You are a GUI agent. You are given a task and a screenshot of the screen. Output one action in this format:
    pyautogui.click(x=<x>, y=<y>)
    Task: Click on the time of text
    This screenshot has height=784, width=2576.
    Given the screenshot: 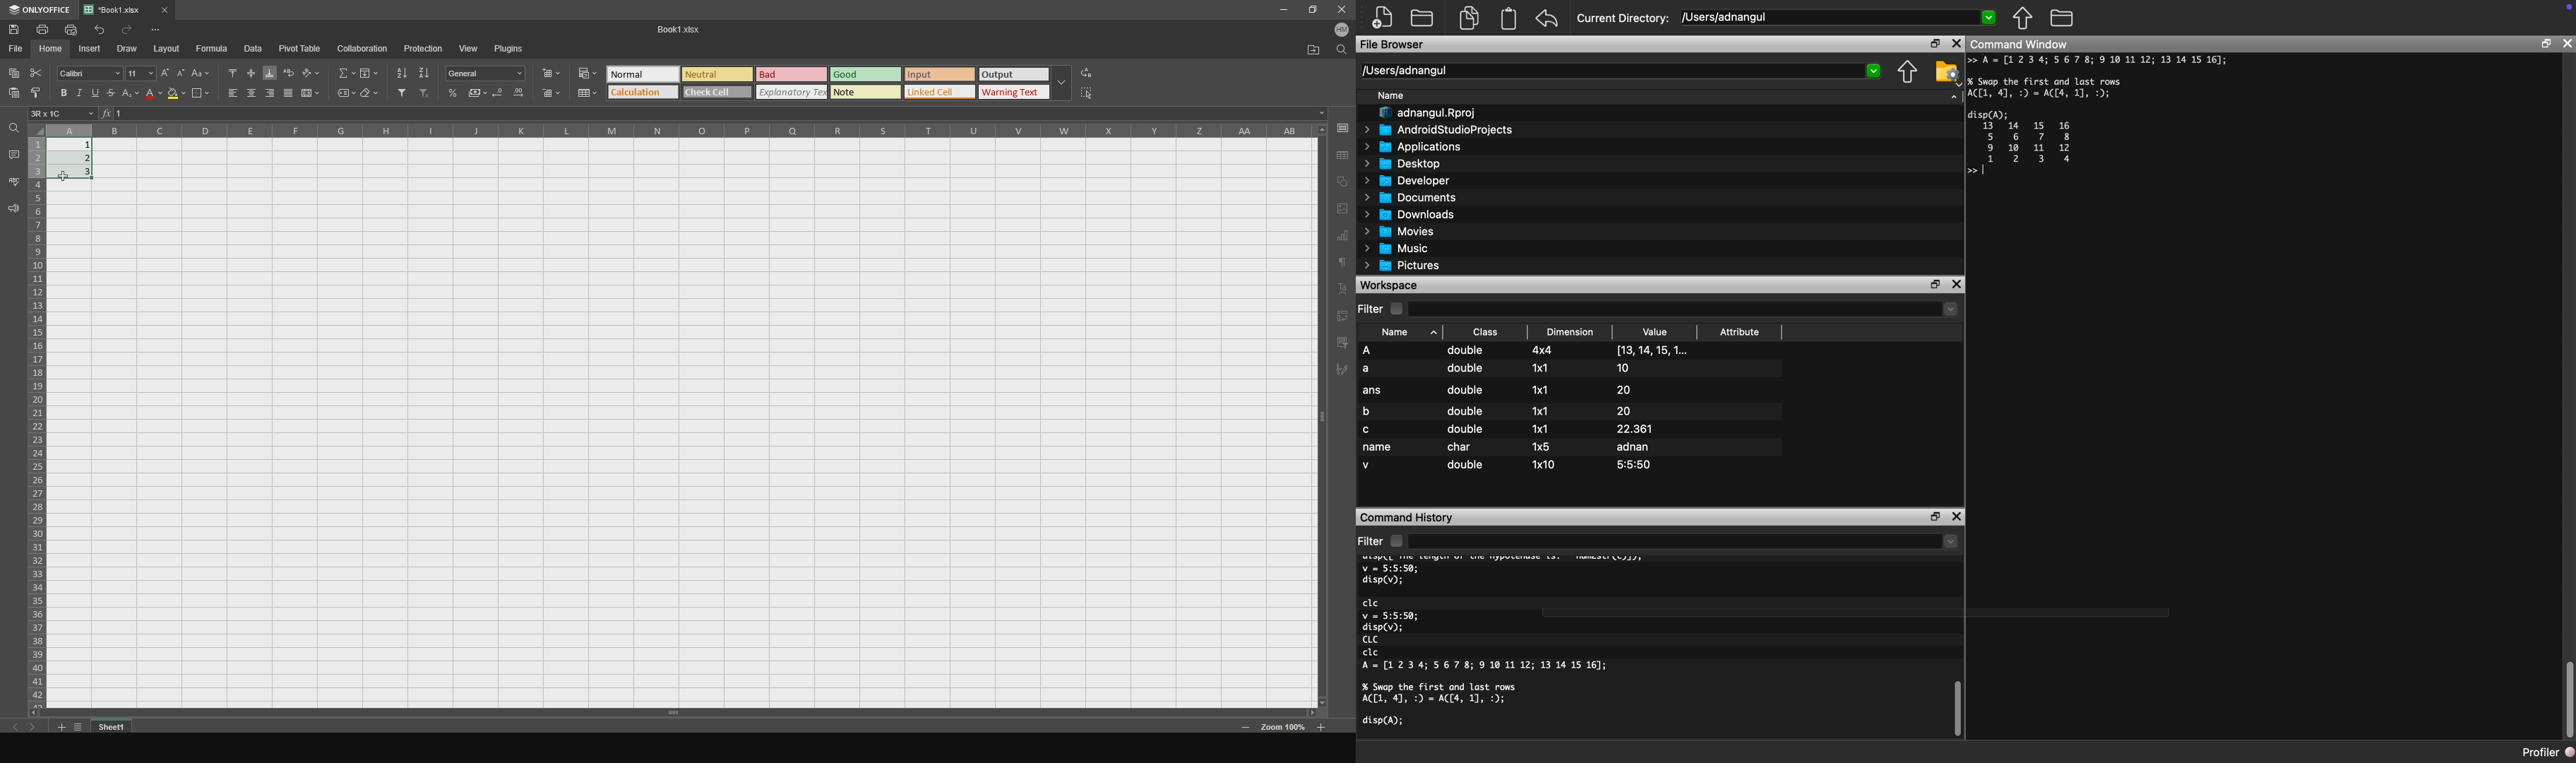 What is the action you would take?
    pyautogui.click(x=839, y=82)
    